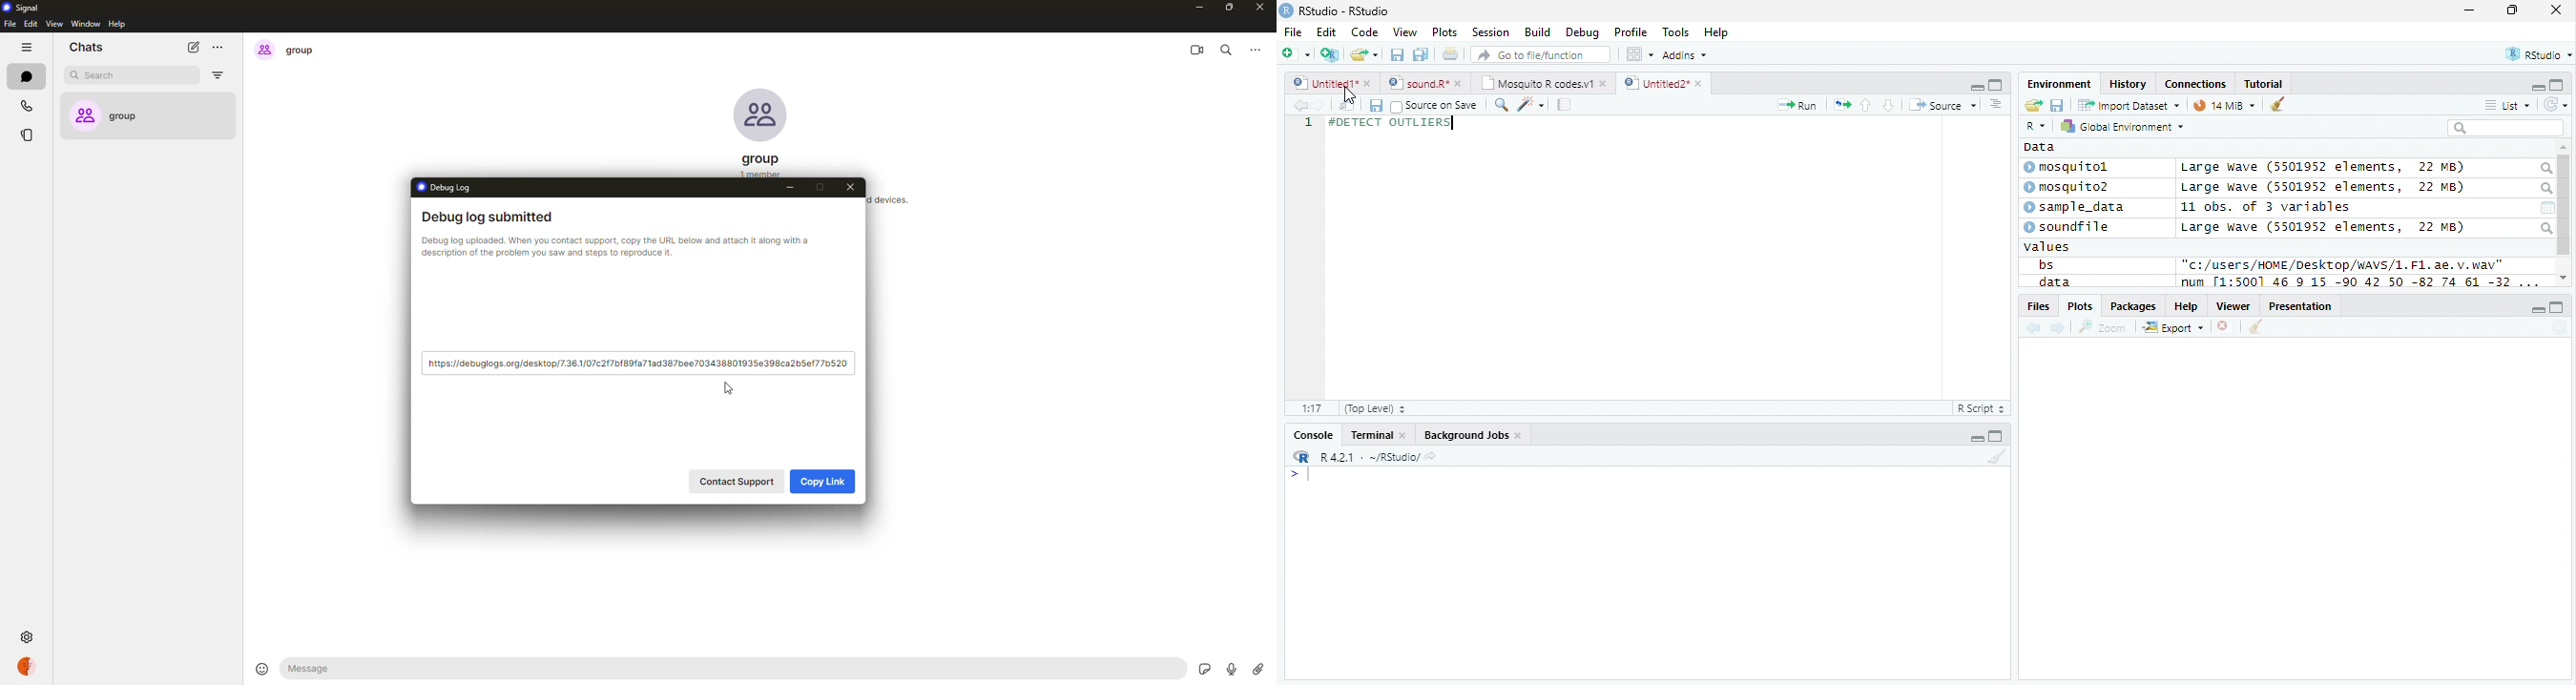  What do you see at coordinates (1864, 105) in the screenshot?
I see `Go to previous section` at bounding box center [1864, 105].